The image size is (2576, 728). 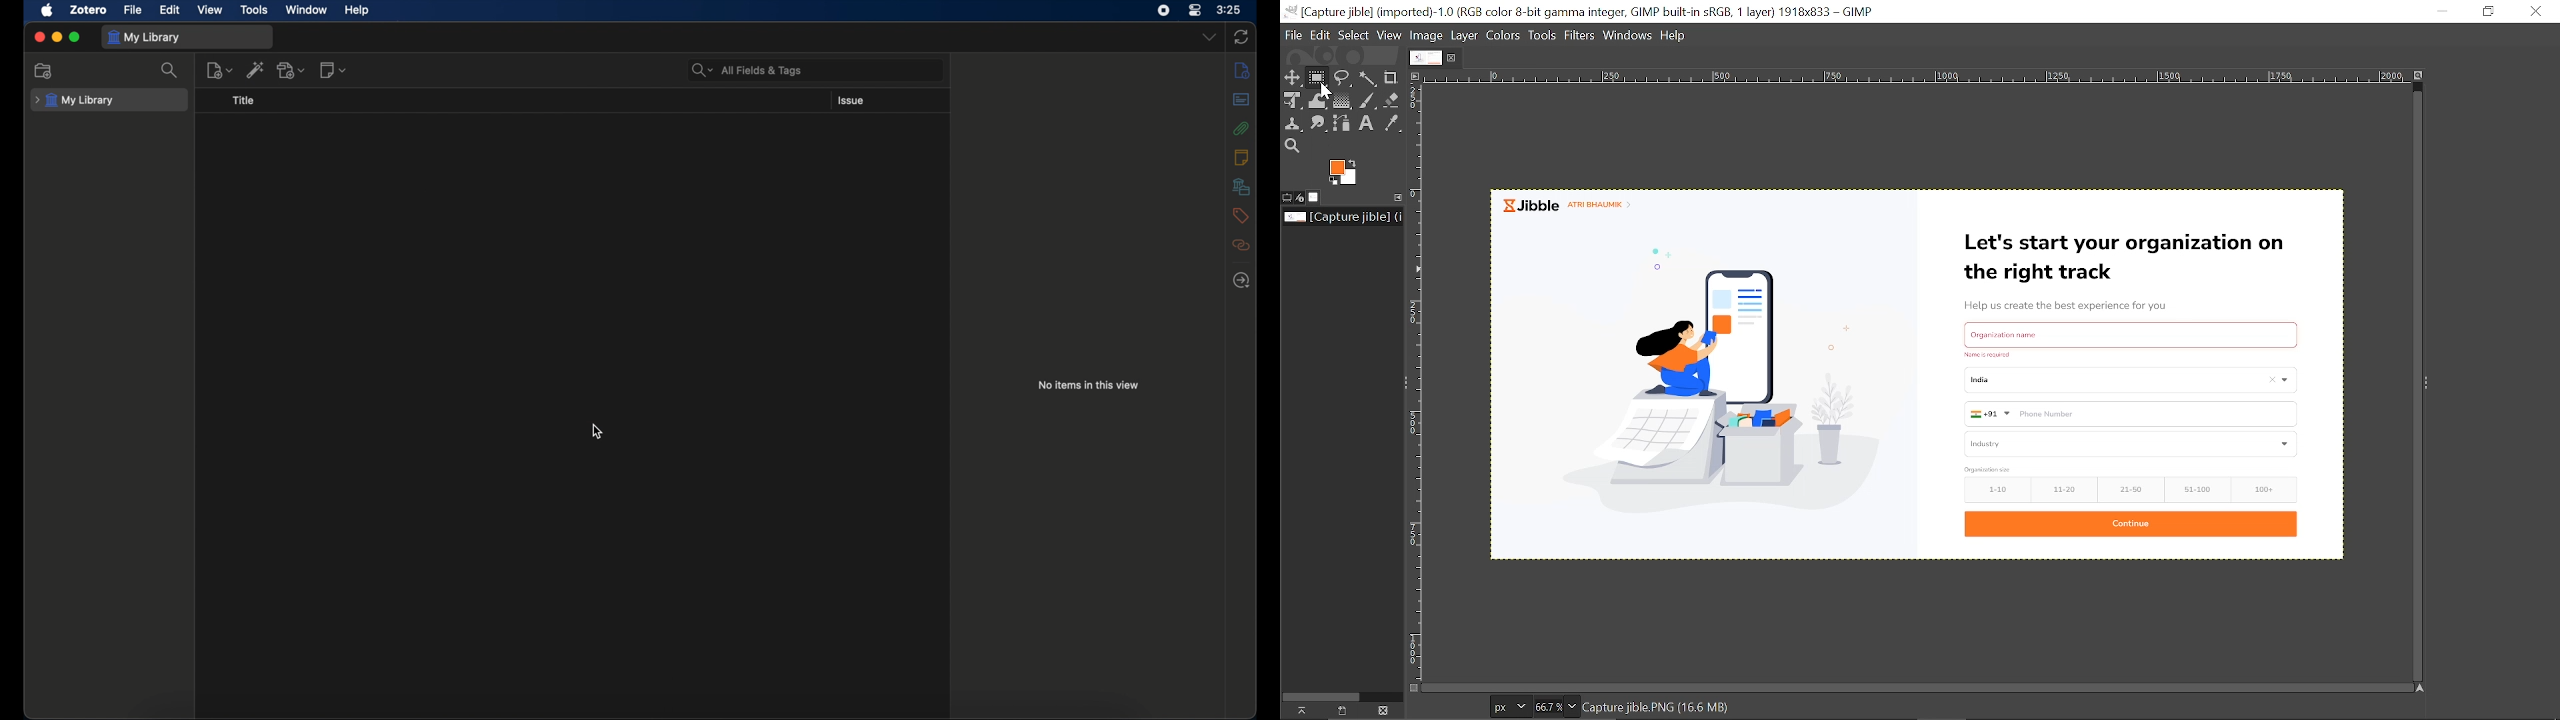 What do you see at coordinates (1241, 245) in the screenshot?
I see `related` at bounding box center [1241, 245].